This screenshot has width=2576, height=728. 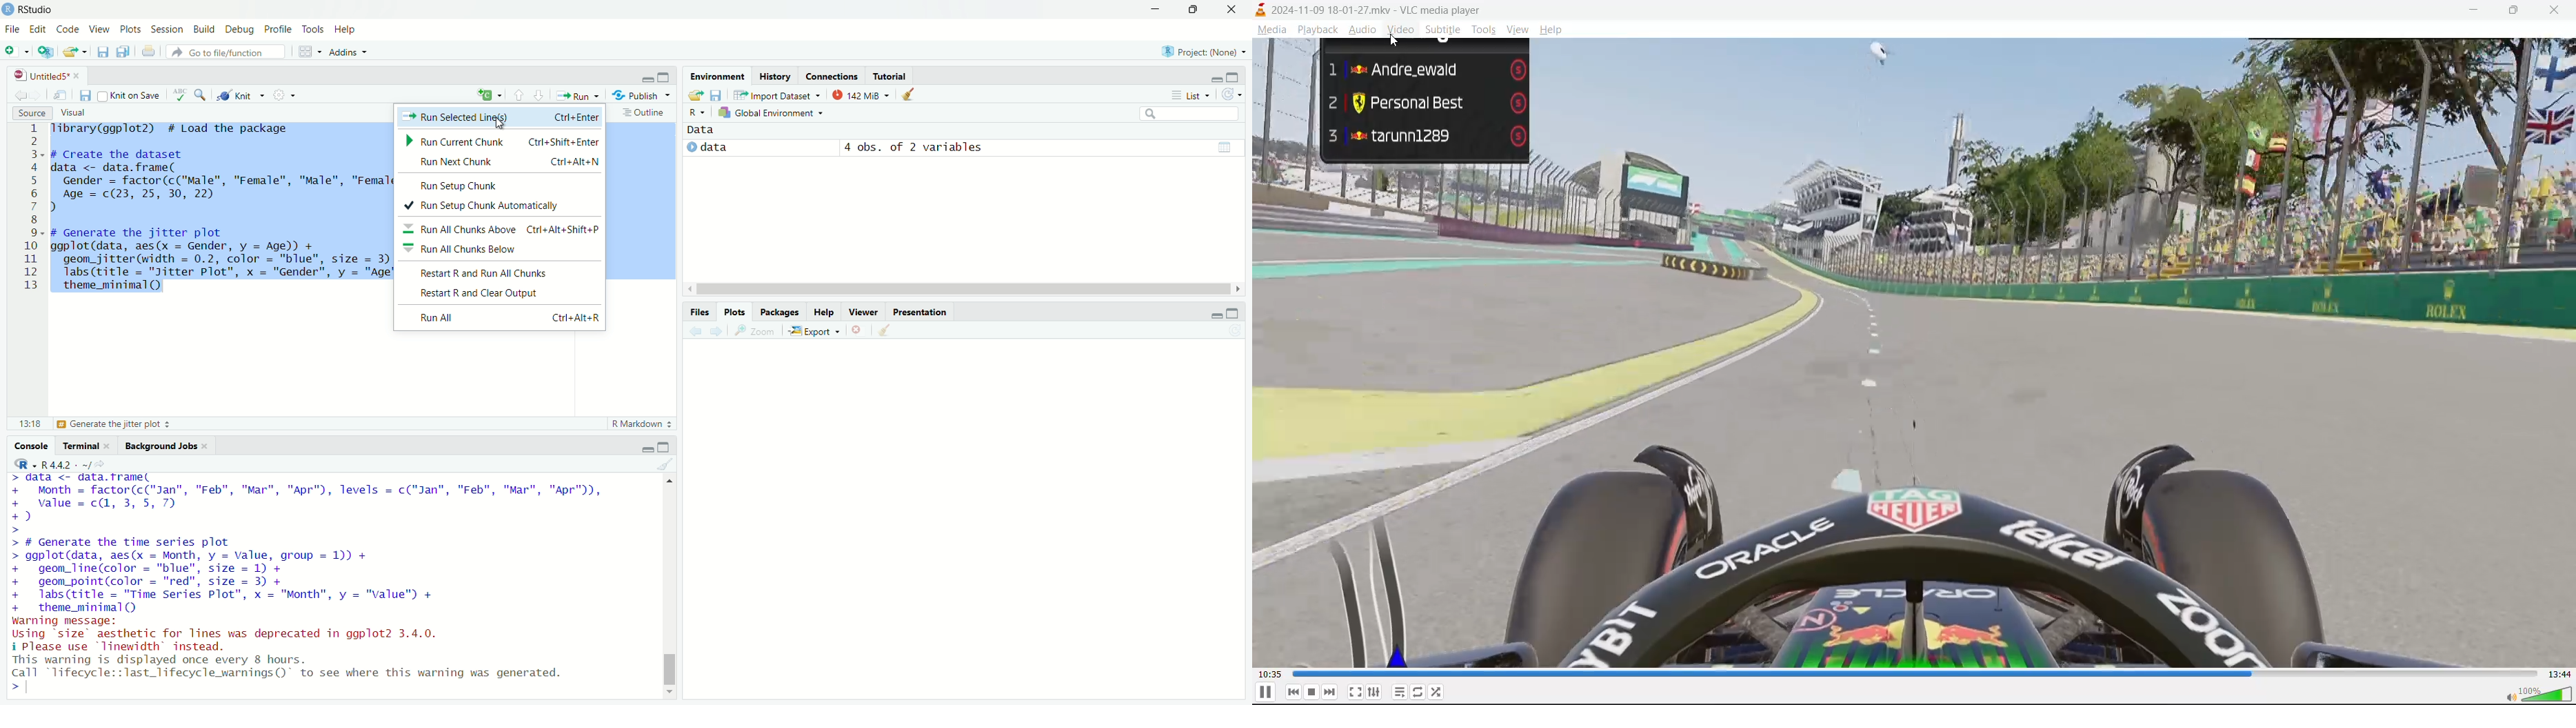 I want to click on serial number, so click(x=29, y=209).